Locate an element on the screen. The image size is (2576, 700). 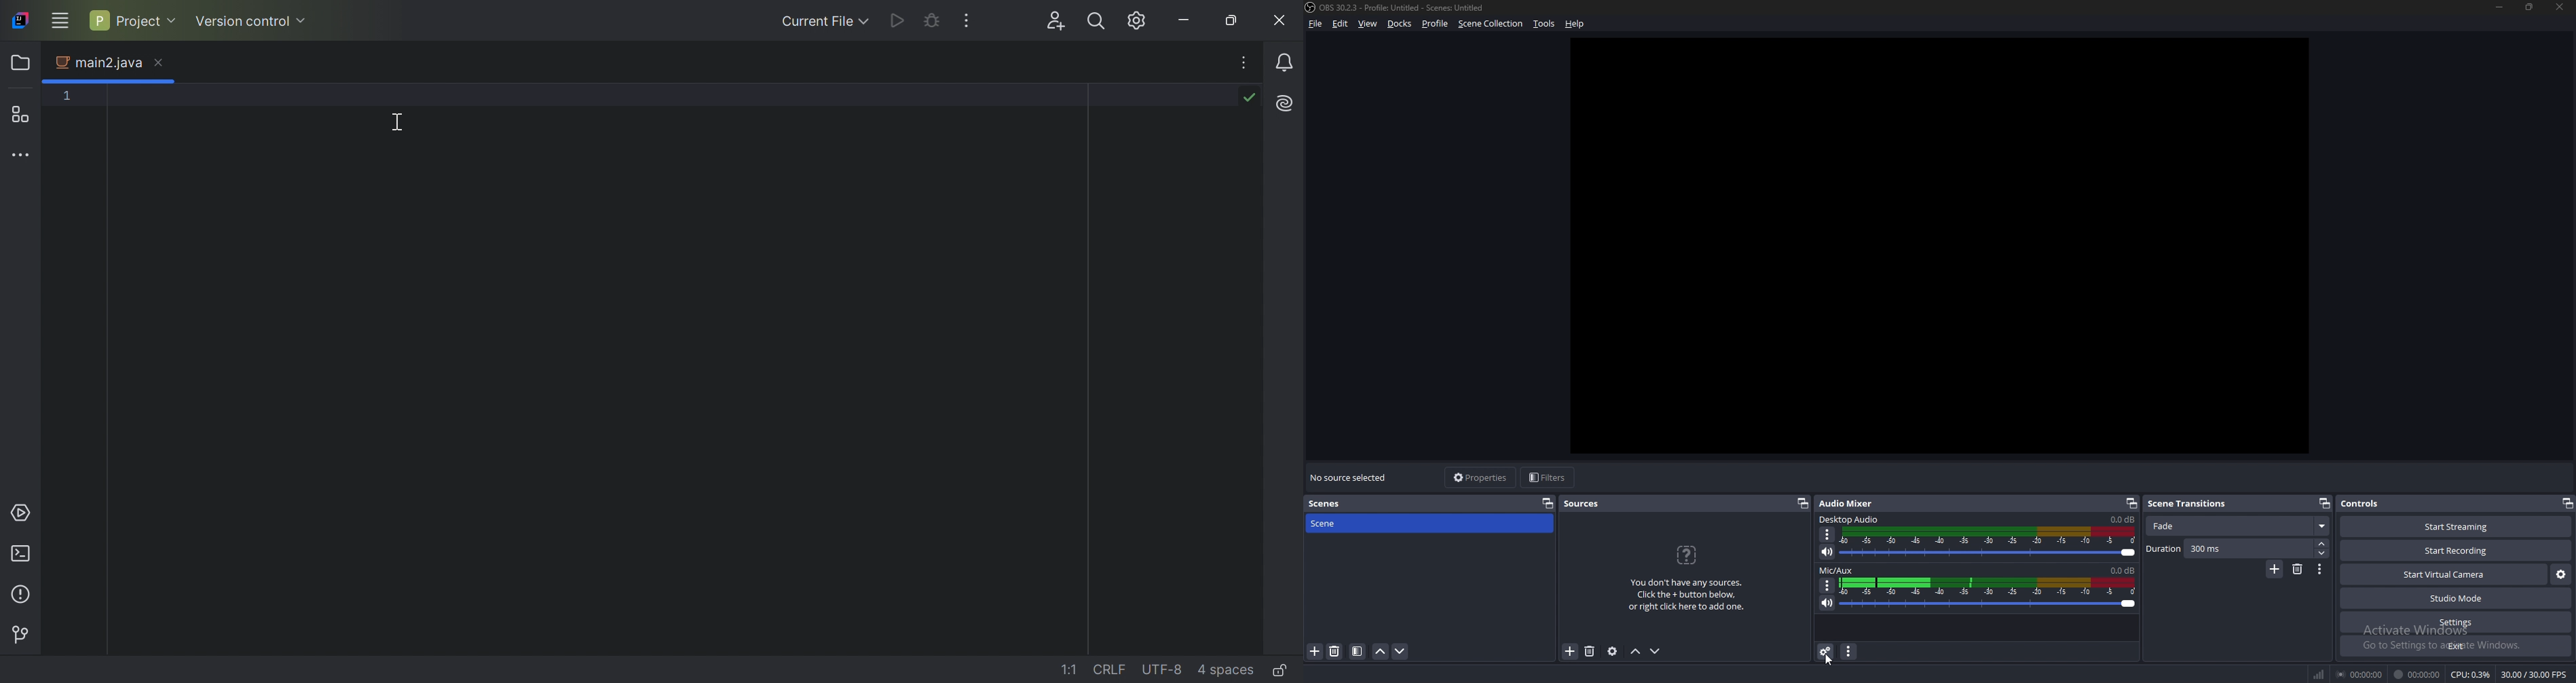
move sources up is located at coordinates (1636, 651).